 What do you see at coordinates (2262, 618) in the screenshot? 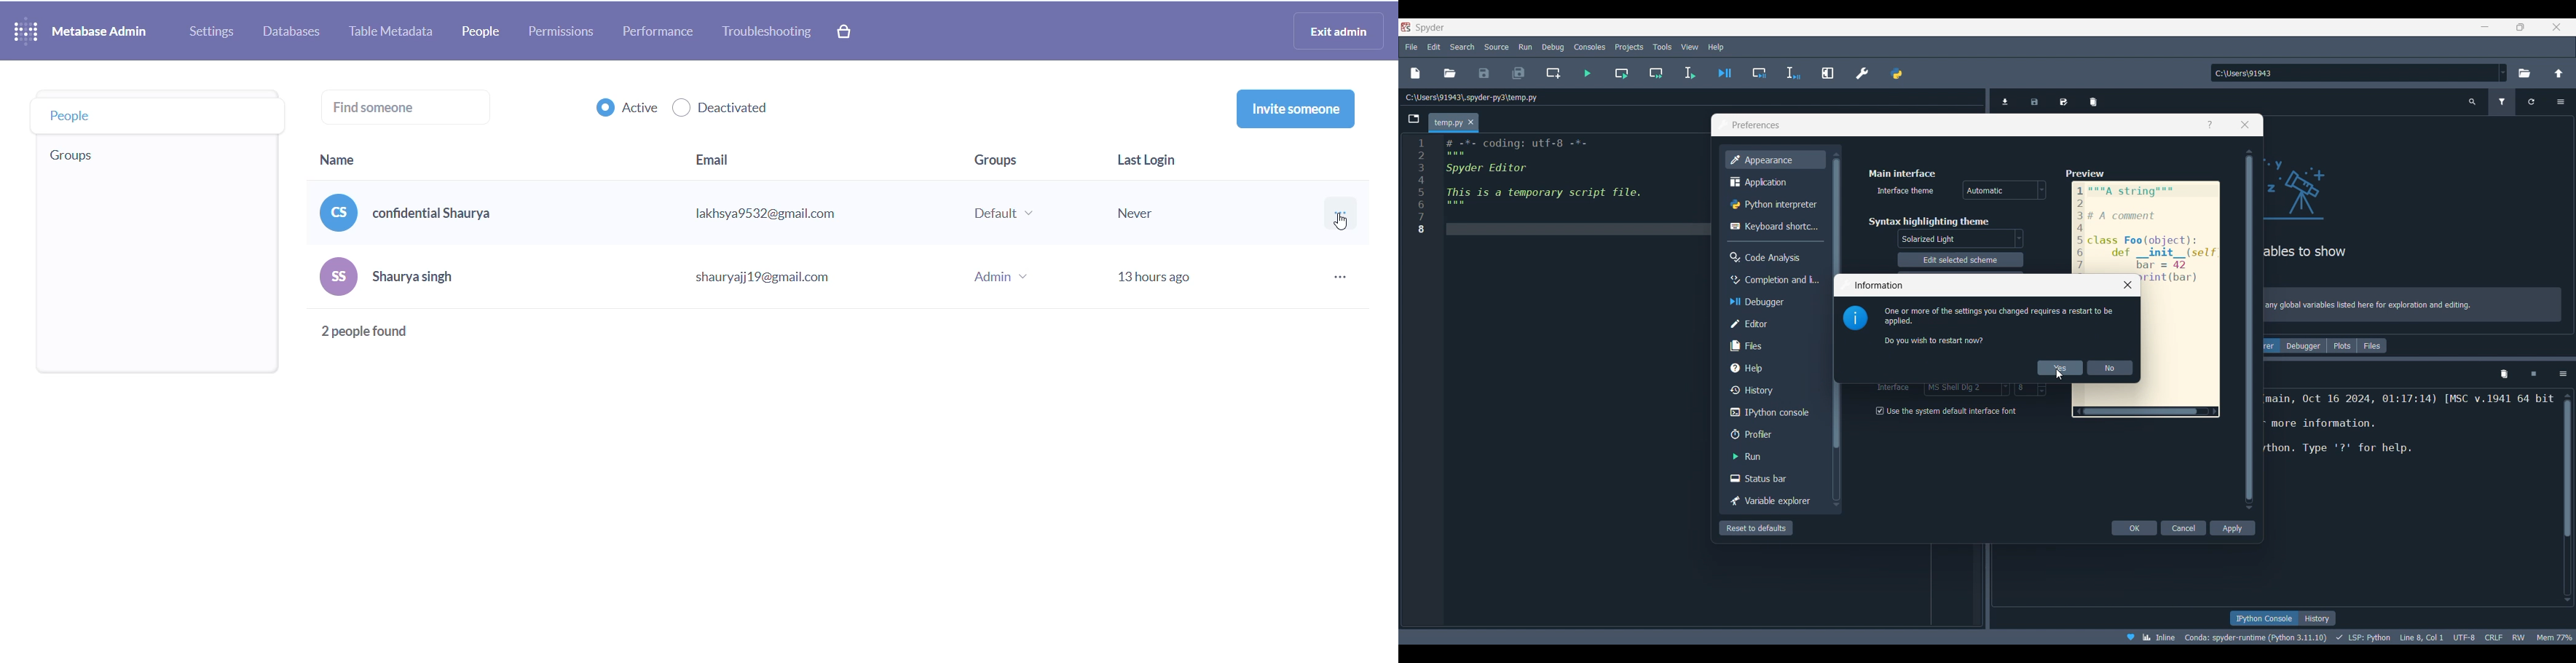
I see `IPython console` at bounding box center [2262, 618].